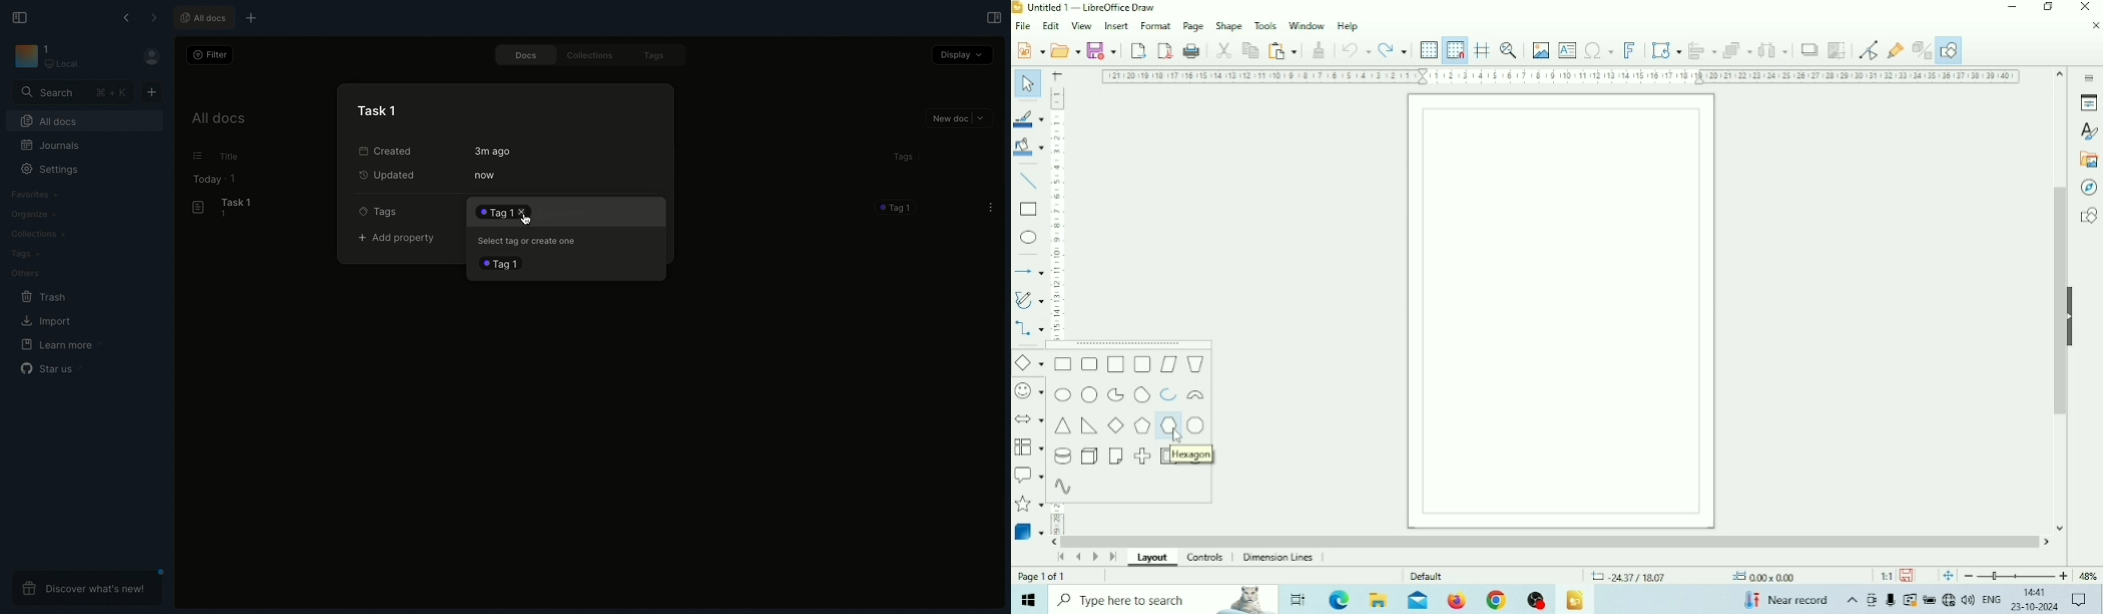  I want to click on Crop Image, so click(1836, 50).